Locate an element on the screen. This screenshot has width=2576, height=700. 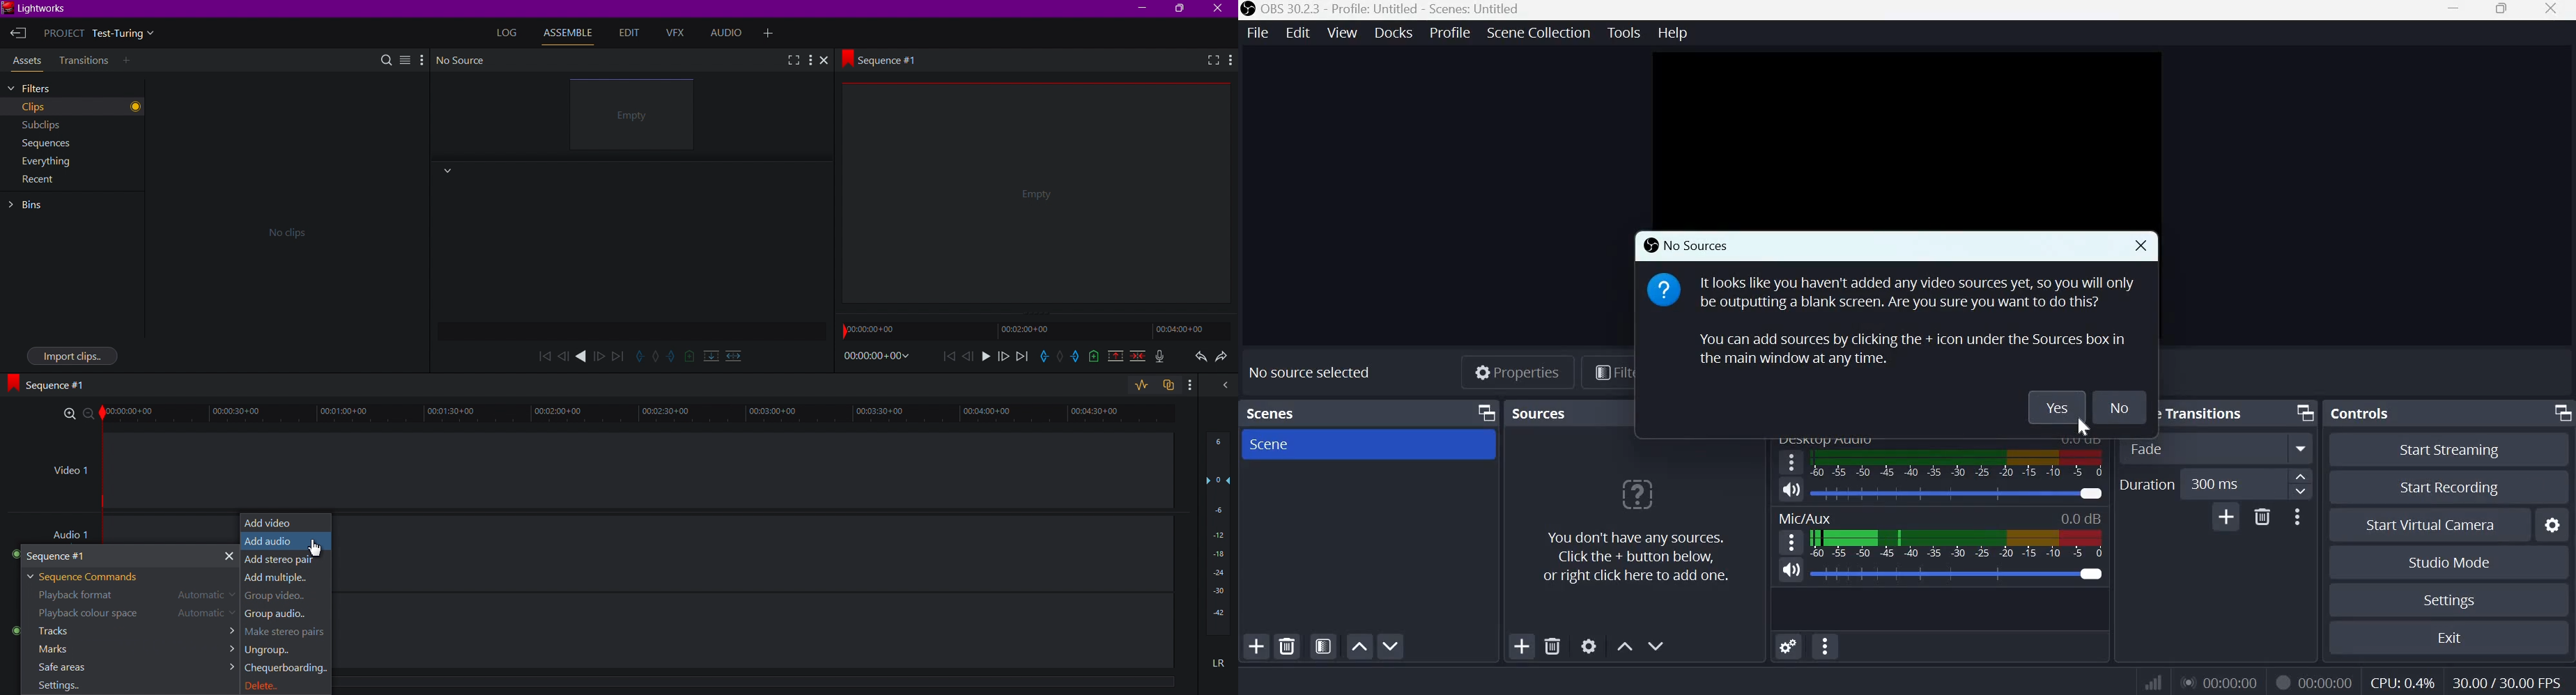
Dock Options icon is located at coordinates (2305, 414).